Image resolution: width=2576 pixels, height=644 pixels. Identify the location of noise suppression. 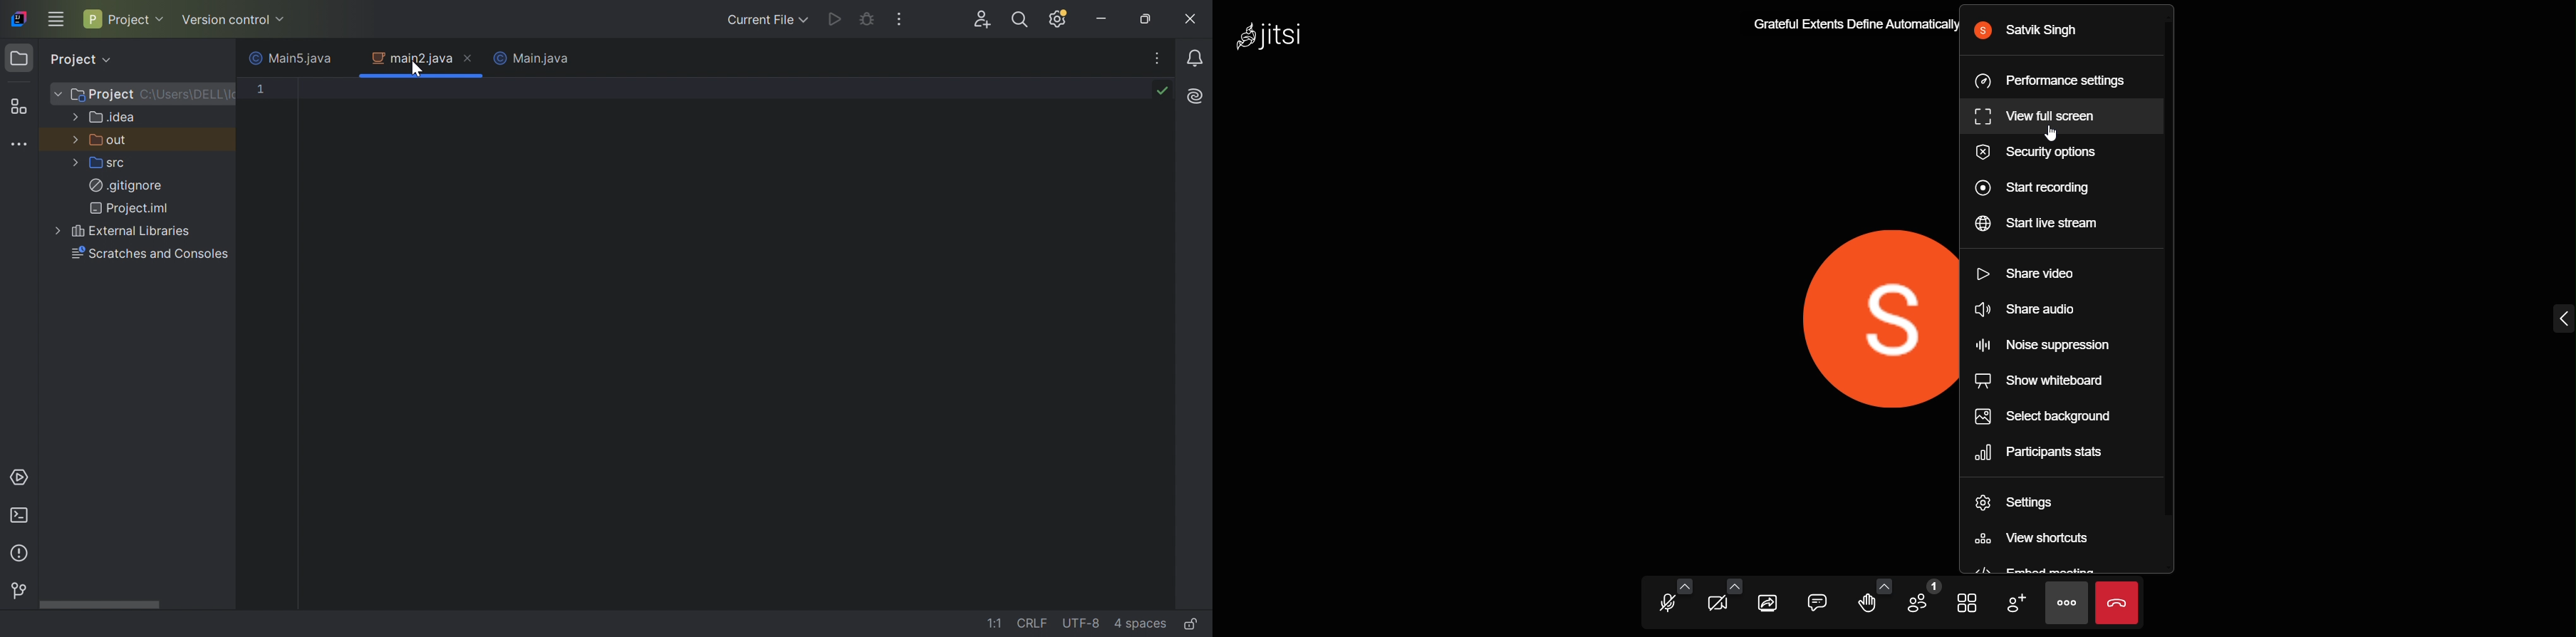
(2045, 342).